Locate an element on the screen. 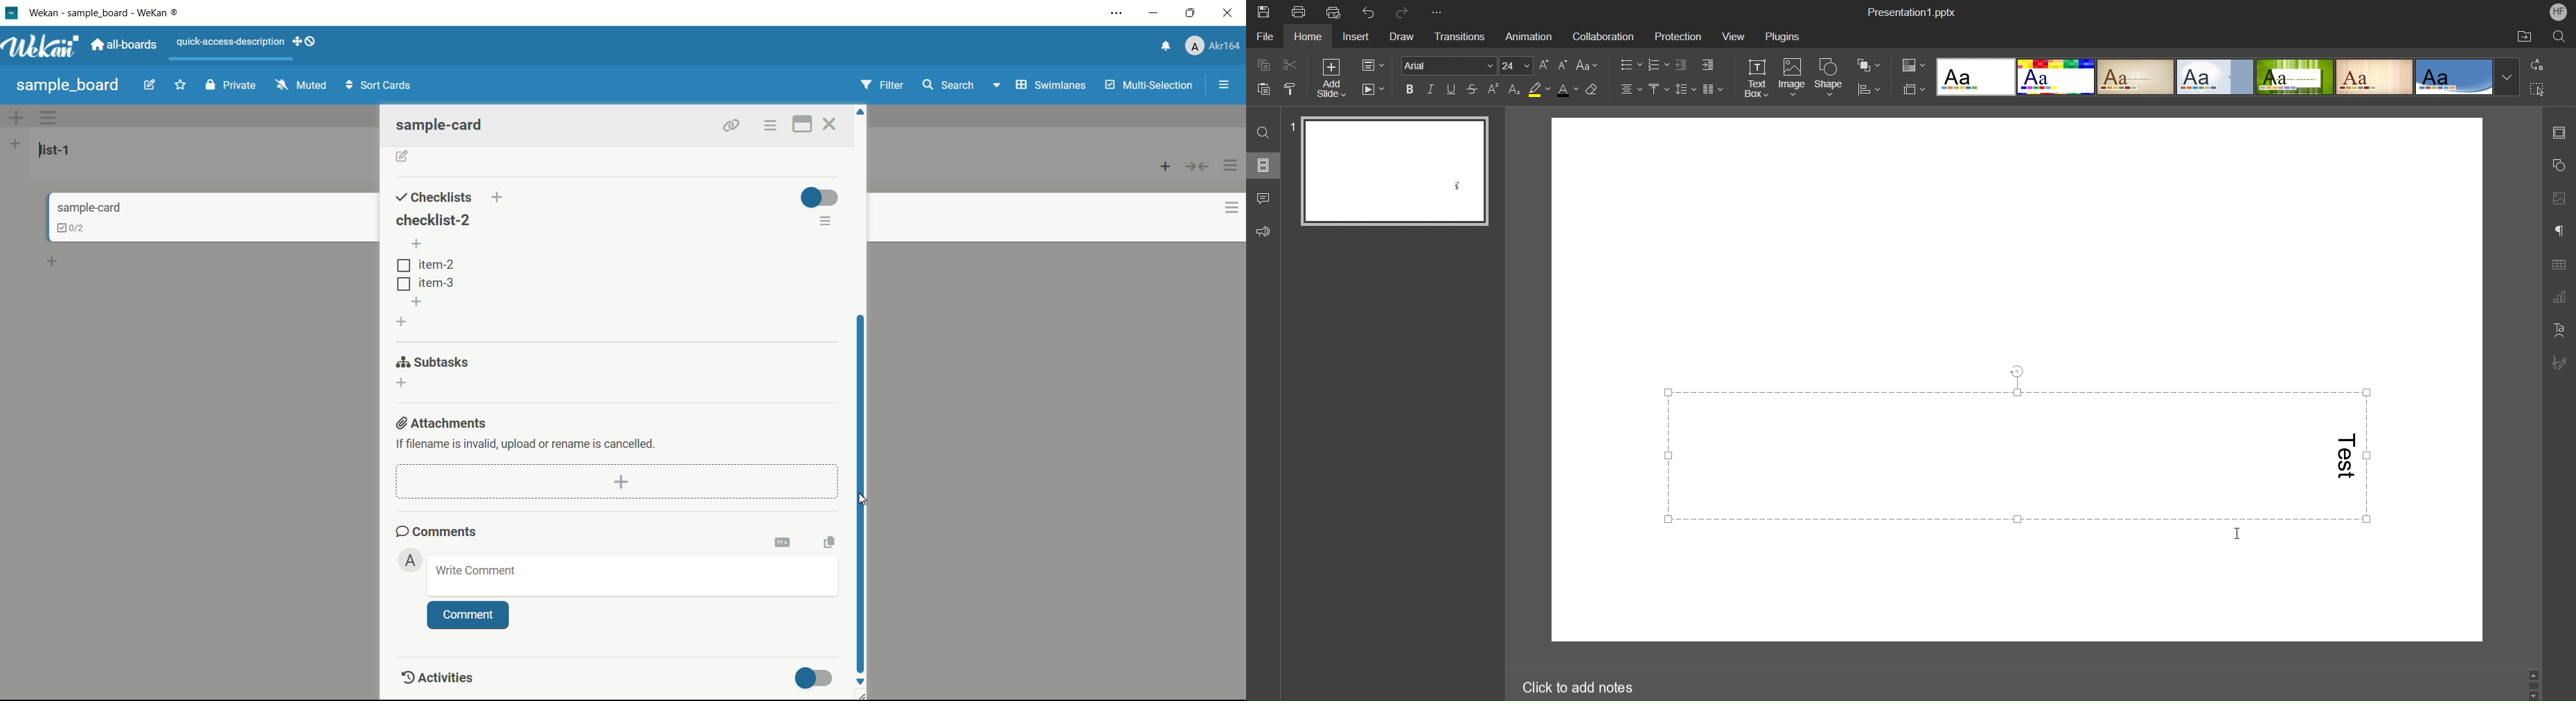  Decrease indent is located at coordinates (1682, 65).